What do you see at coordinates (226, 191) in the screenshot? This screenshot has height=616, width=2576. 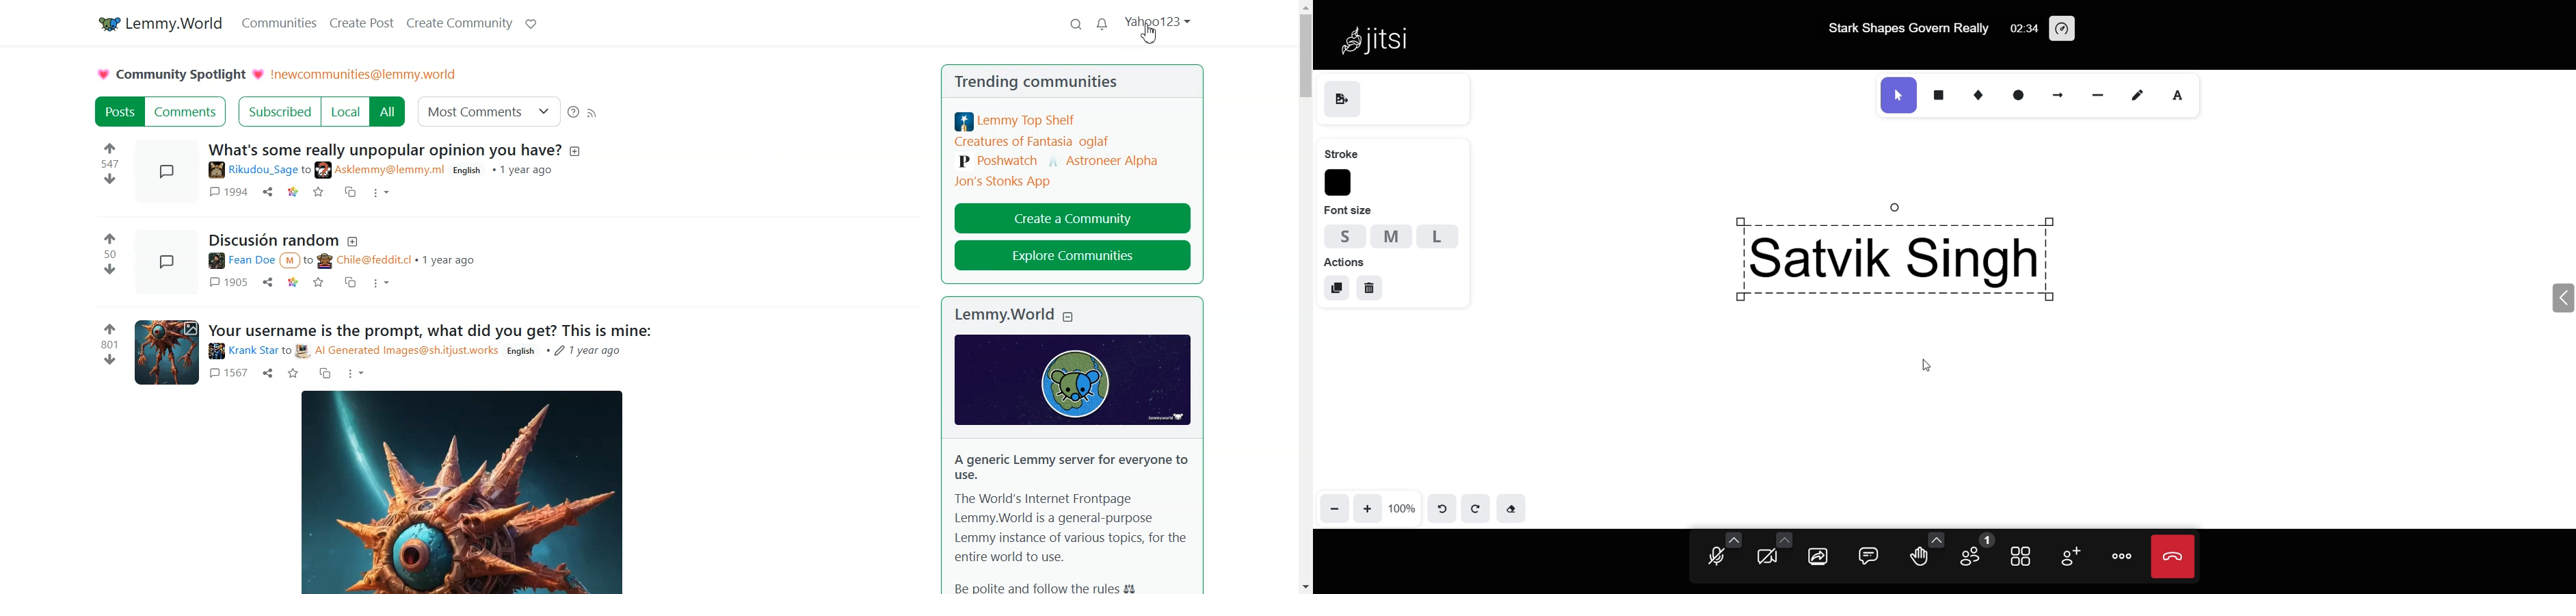 I see `1994 comments` at bounding box center [226, 191].